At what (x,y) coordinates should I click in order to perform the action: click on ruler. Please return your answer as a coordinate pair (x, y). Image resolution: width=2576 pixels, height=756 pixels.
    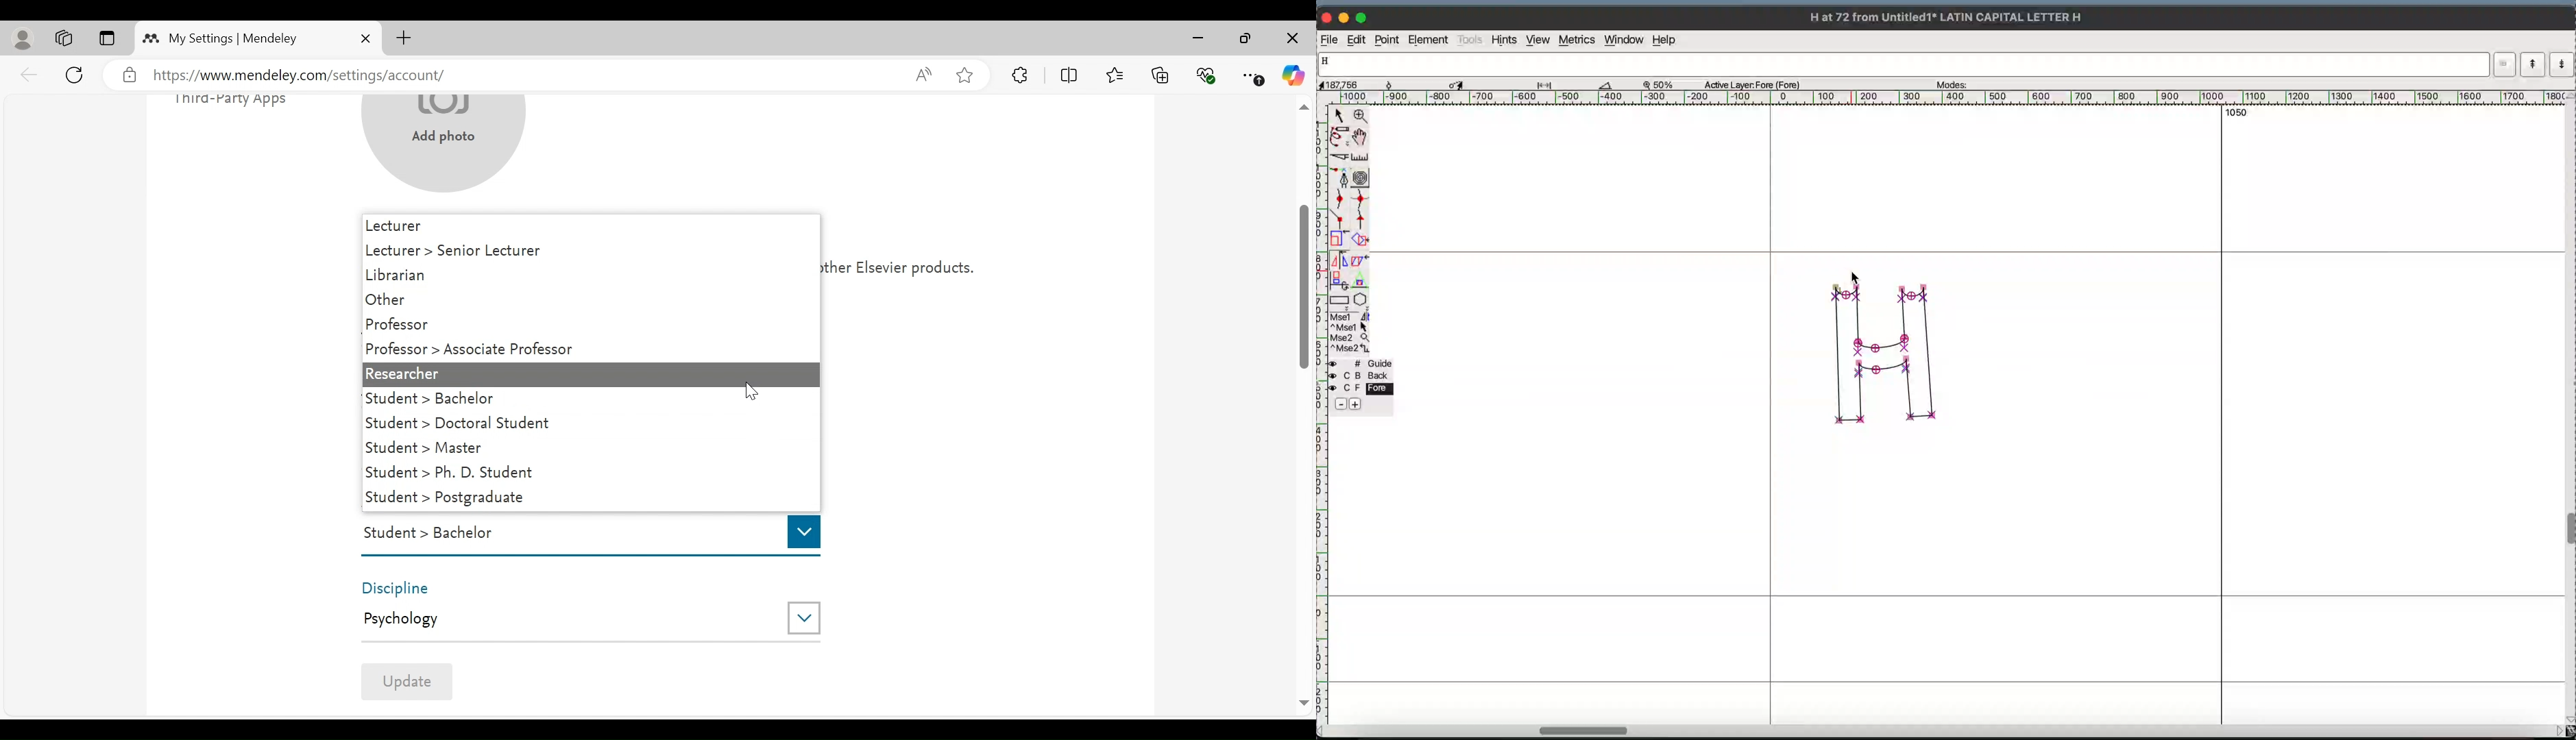
    Looking at the image, I should click on (1325, 571).